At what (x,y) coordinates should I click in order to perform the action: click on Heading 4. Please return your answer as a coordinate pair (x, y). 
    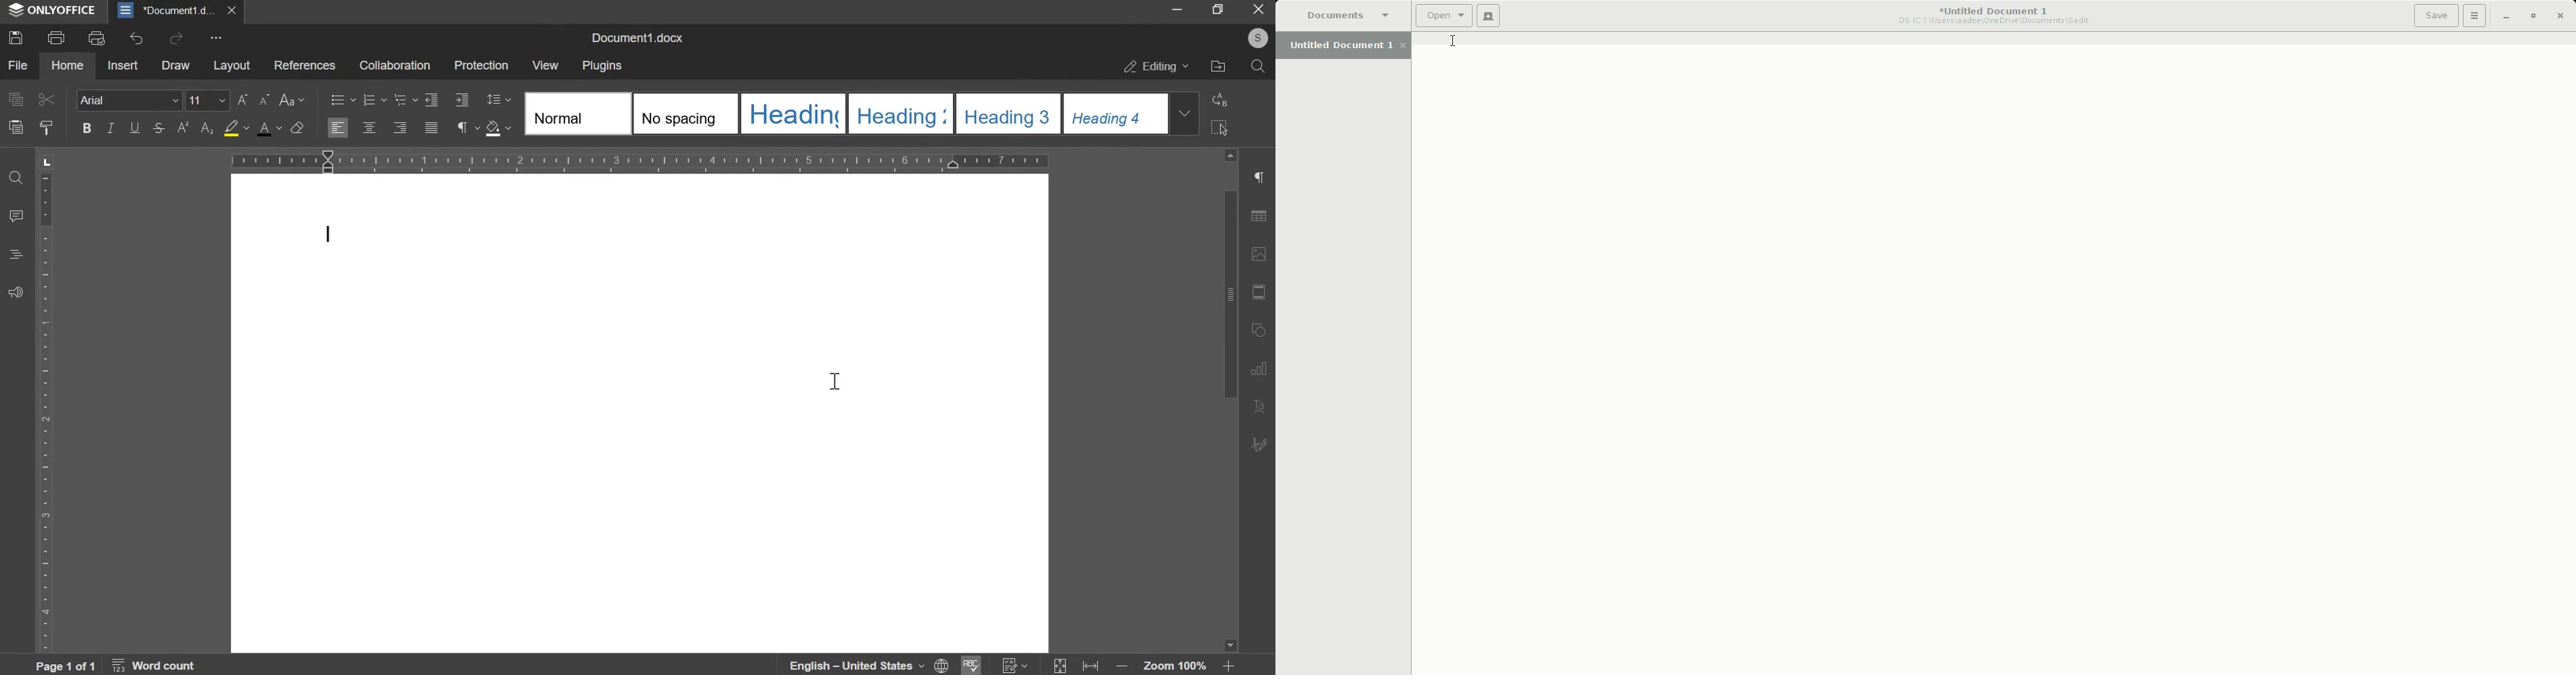
    Looking at the image, I should click on (1116, 113).